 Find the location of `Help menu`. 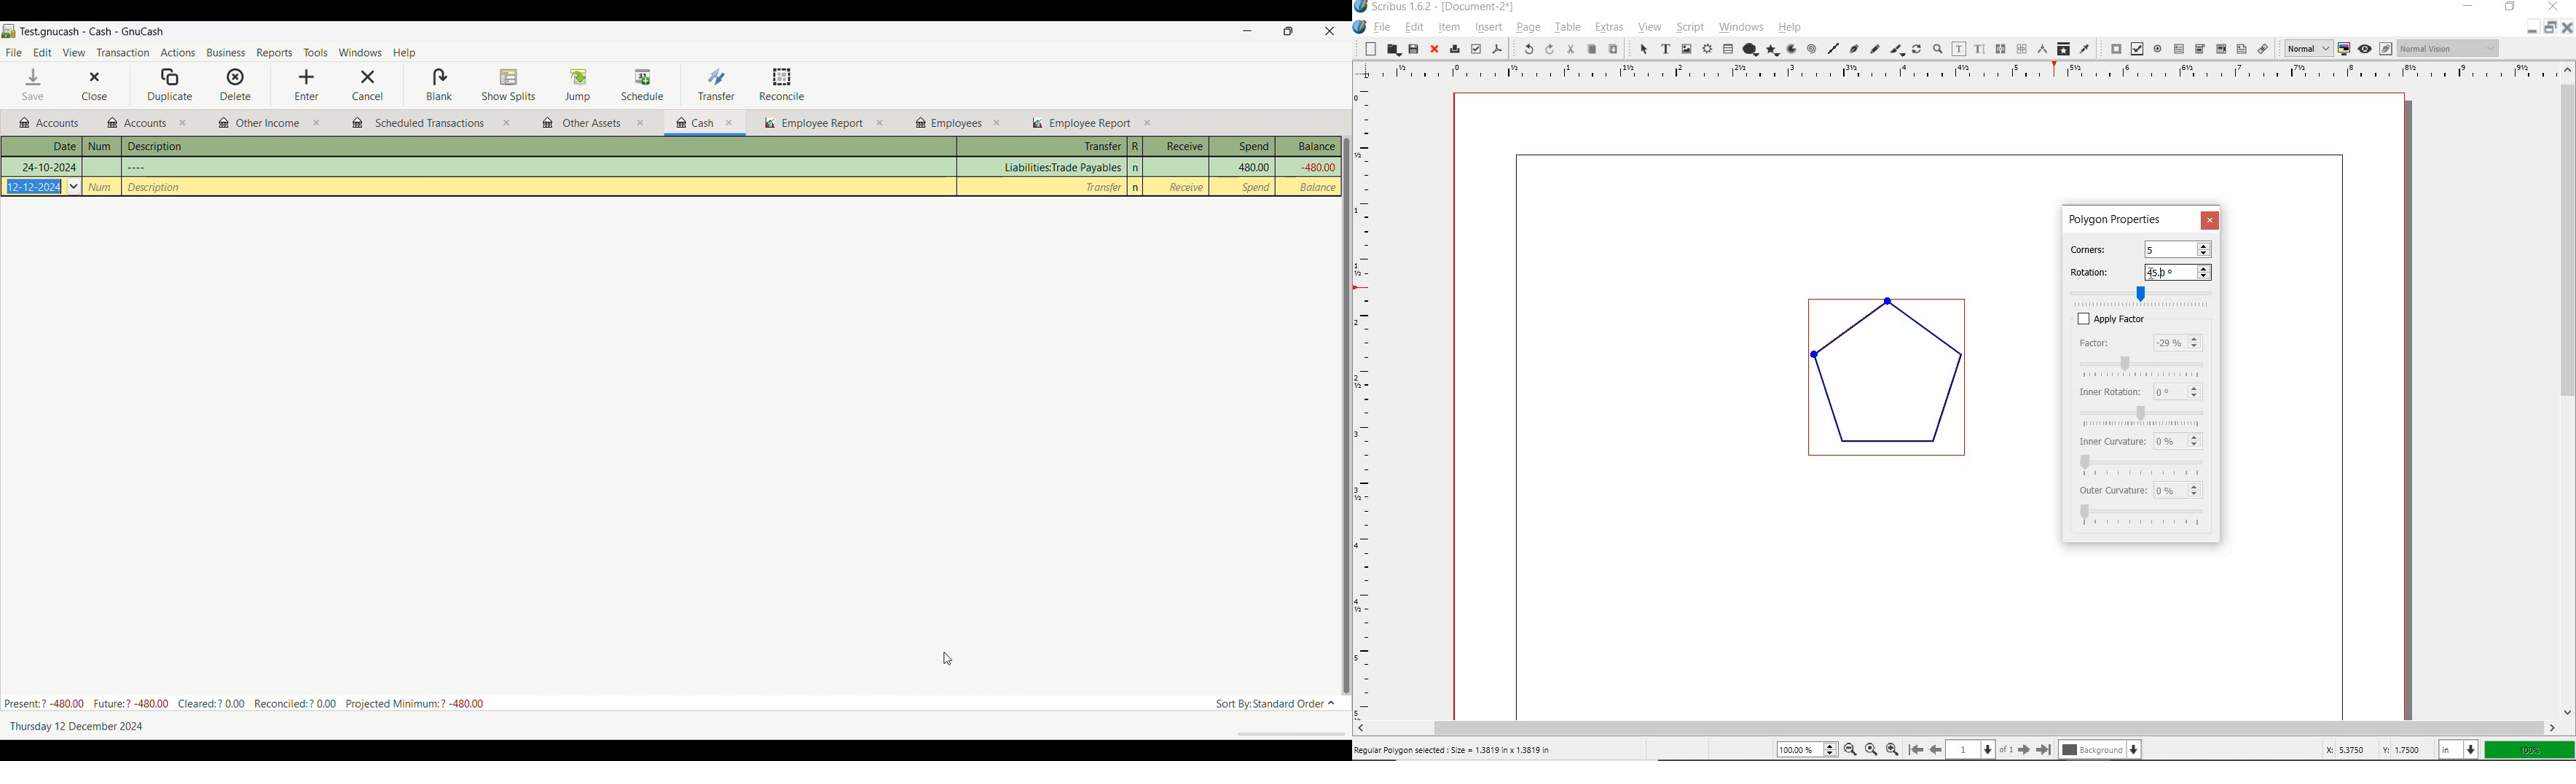

Help menu is located at coordinates (404, 54).